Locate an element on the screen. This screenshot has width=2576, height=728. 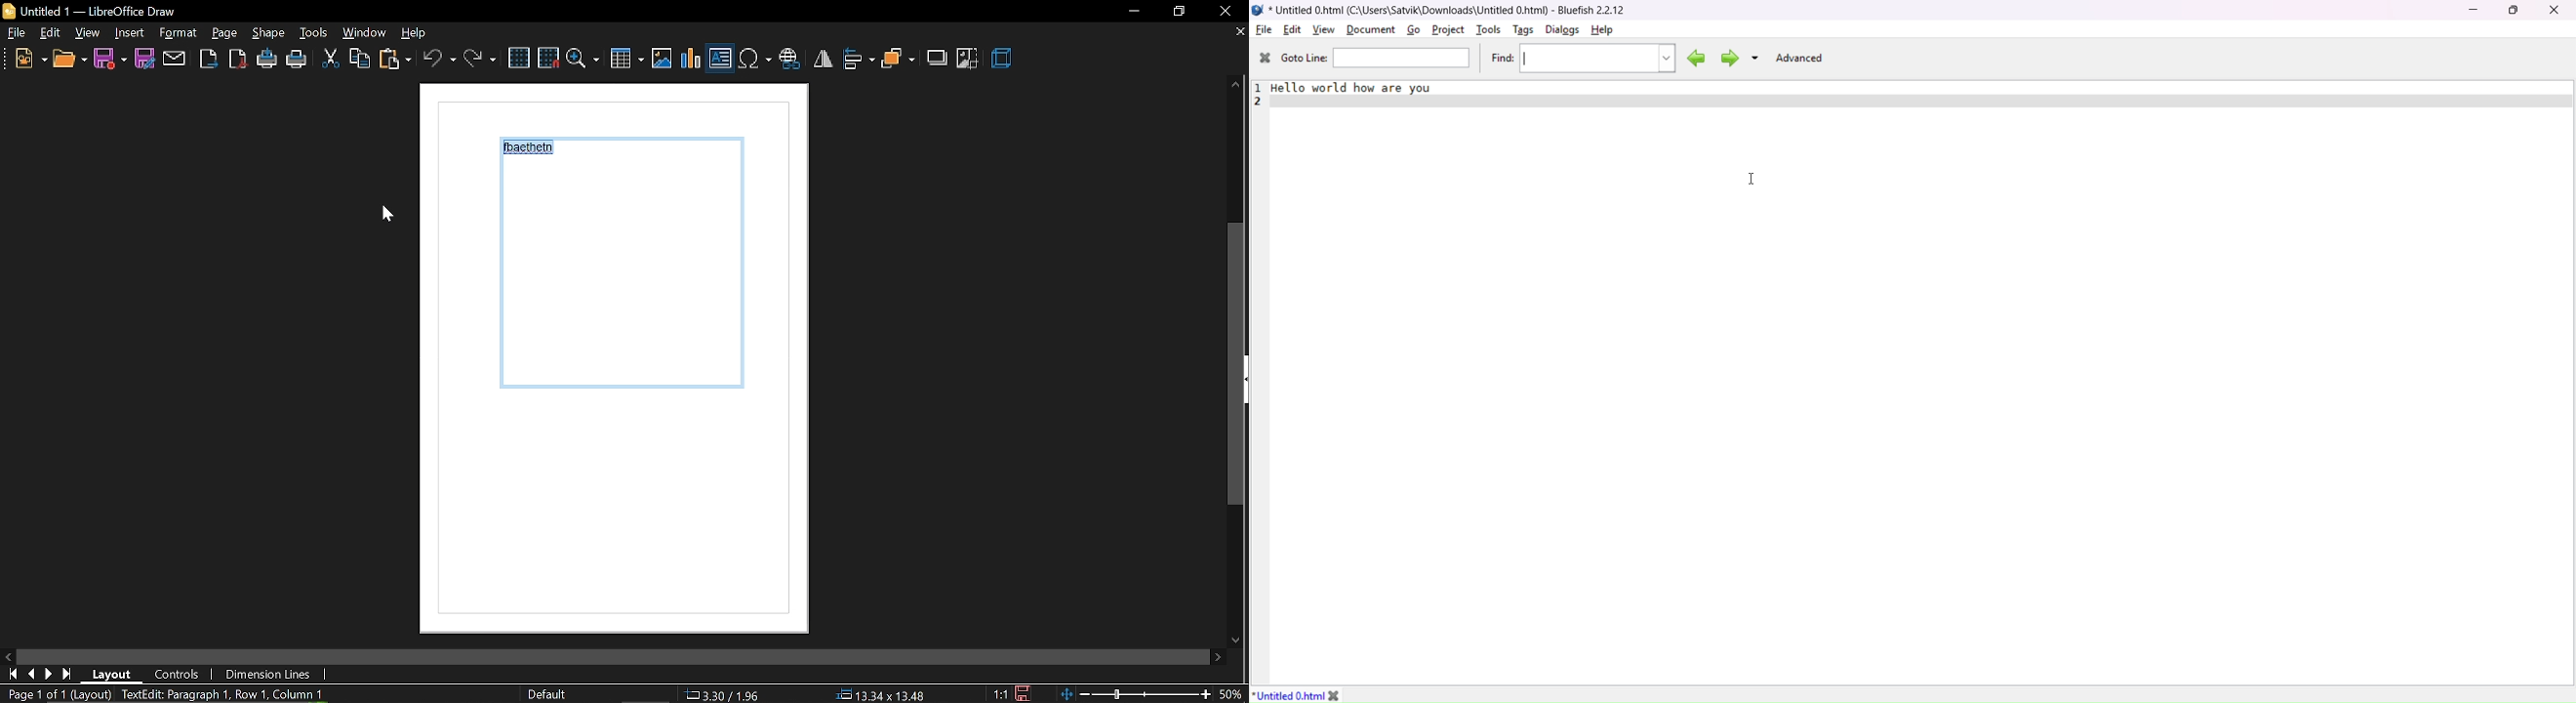
zoom change is located at coordinates (1154, 696).